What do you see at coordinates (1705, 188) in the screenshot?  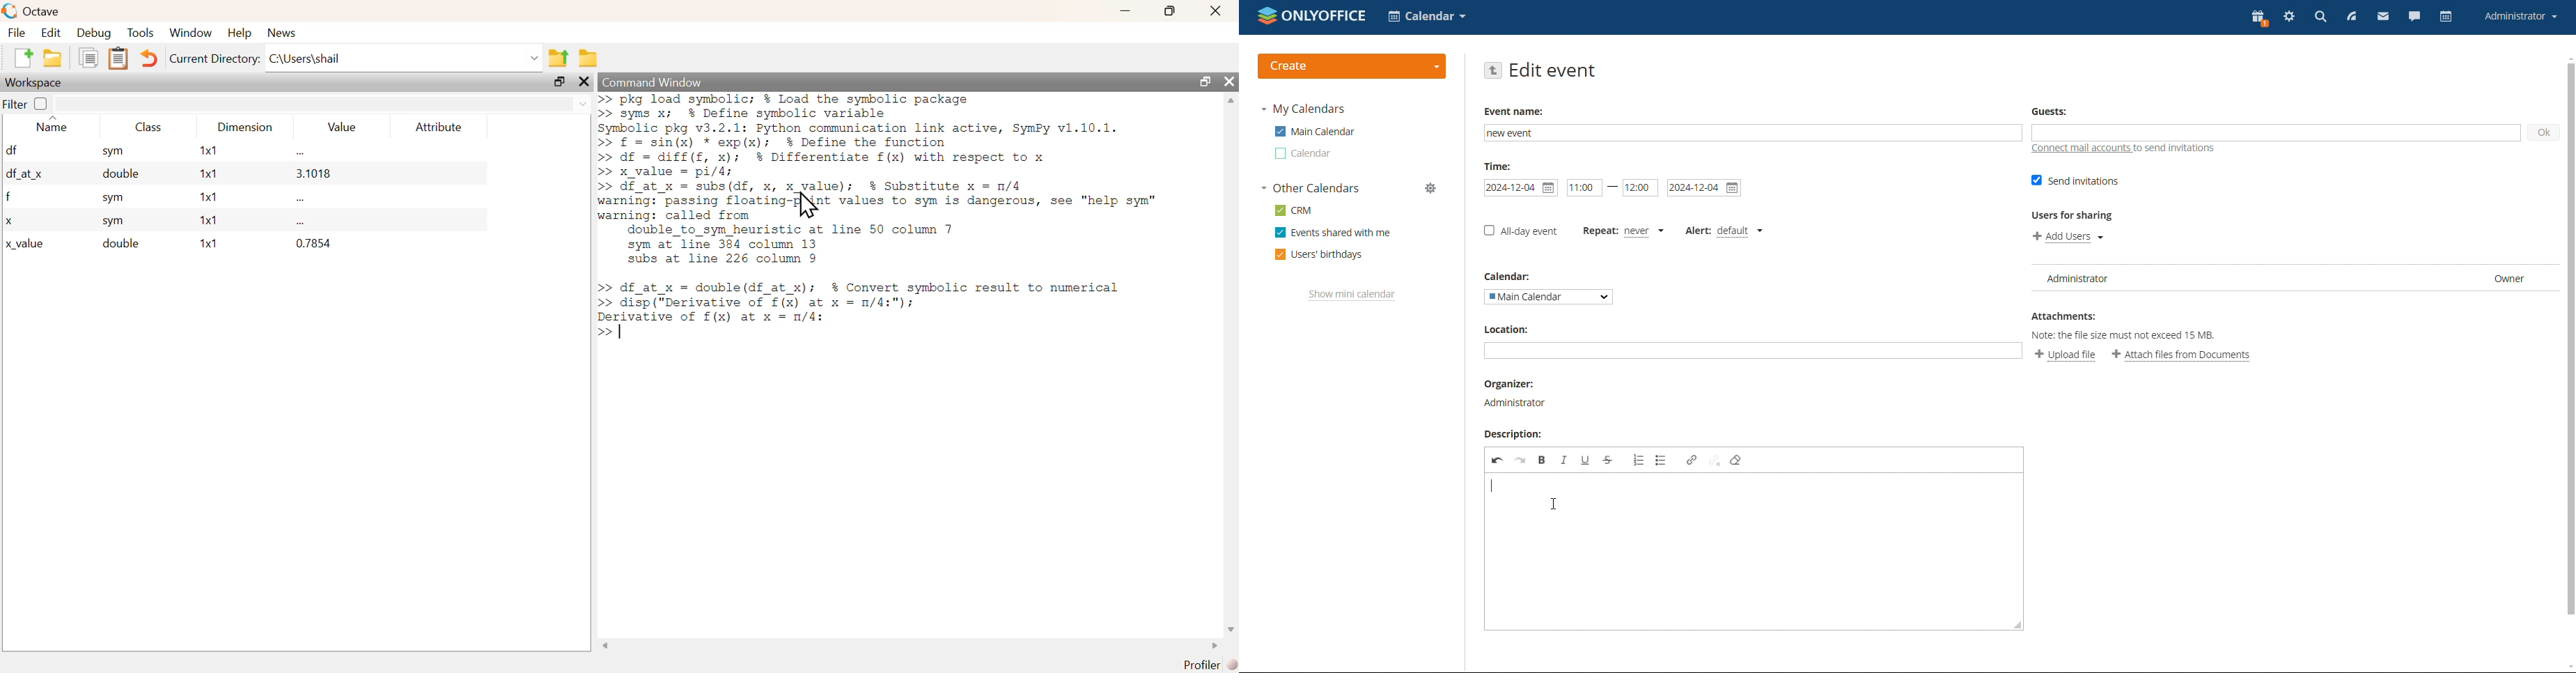 I see `end date` at bounding box center [1705, 188].